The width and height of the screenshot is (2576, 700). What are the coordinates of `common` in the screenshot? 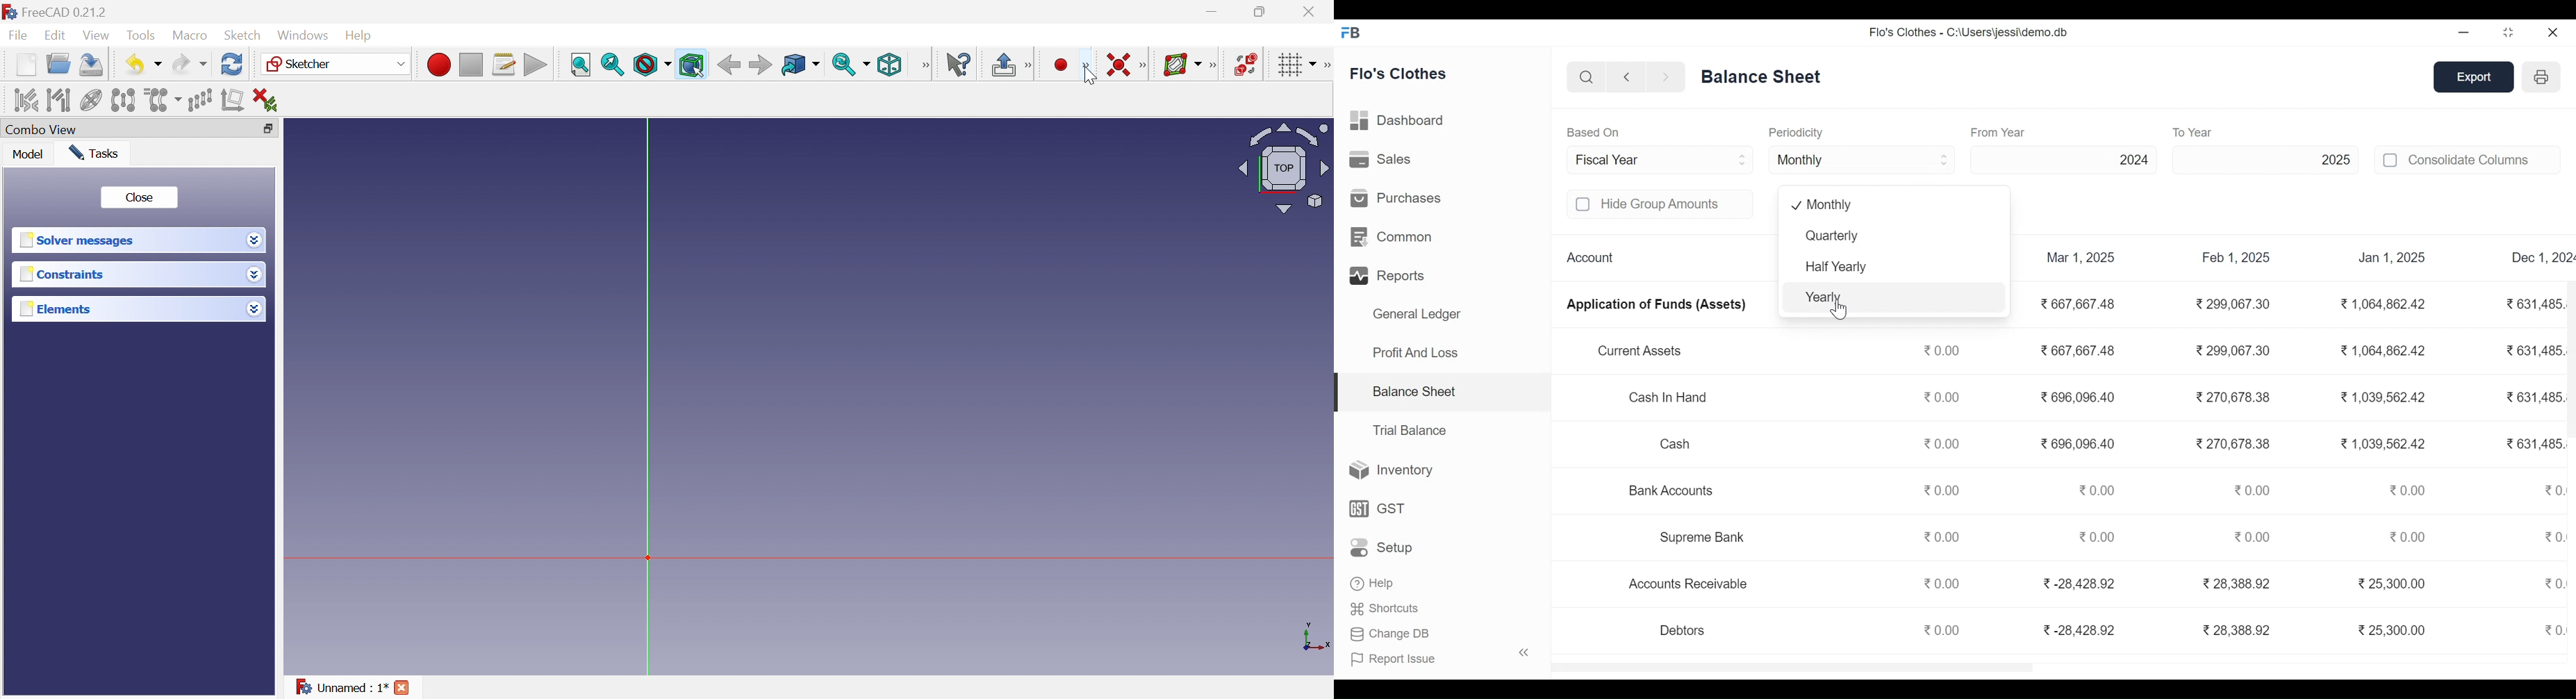 It's located at (1394, 238).